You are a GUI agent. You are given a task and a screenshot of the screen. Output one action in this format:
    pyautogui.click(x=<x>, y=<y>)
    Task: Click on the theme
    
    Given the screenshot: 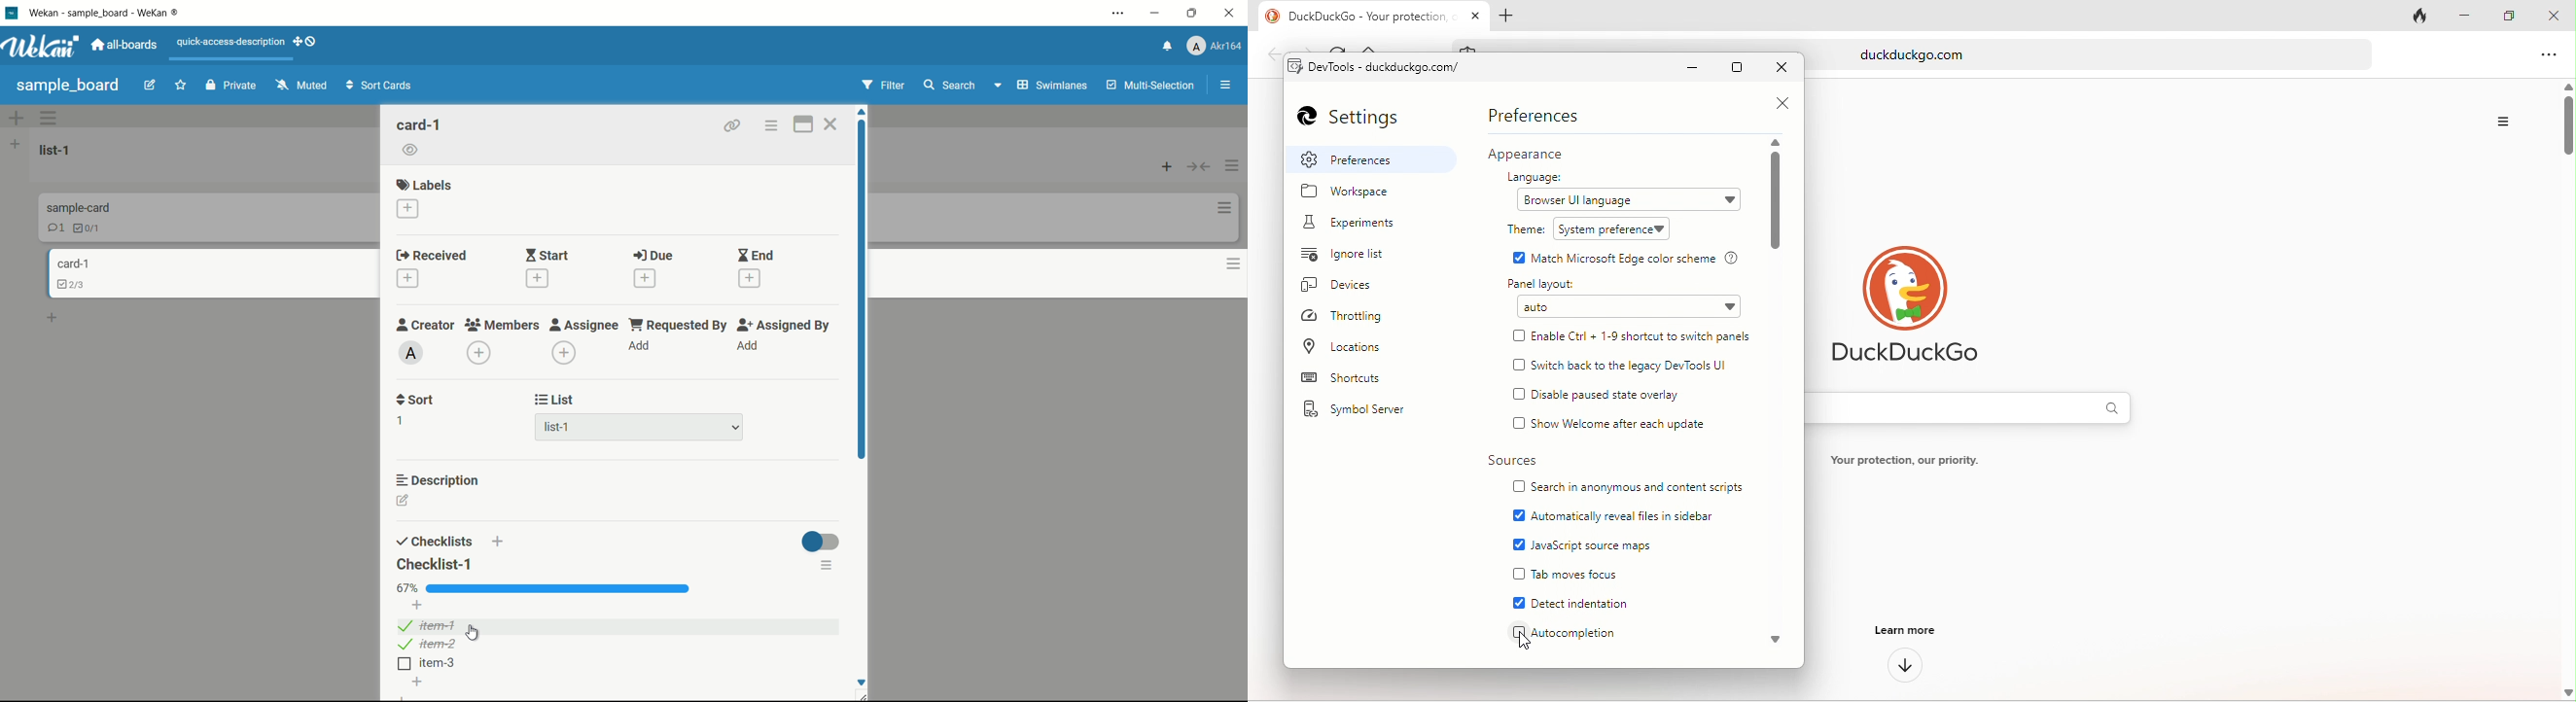 What is the action you would take?
    pyautogui.click(x=1525, y=230)
    